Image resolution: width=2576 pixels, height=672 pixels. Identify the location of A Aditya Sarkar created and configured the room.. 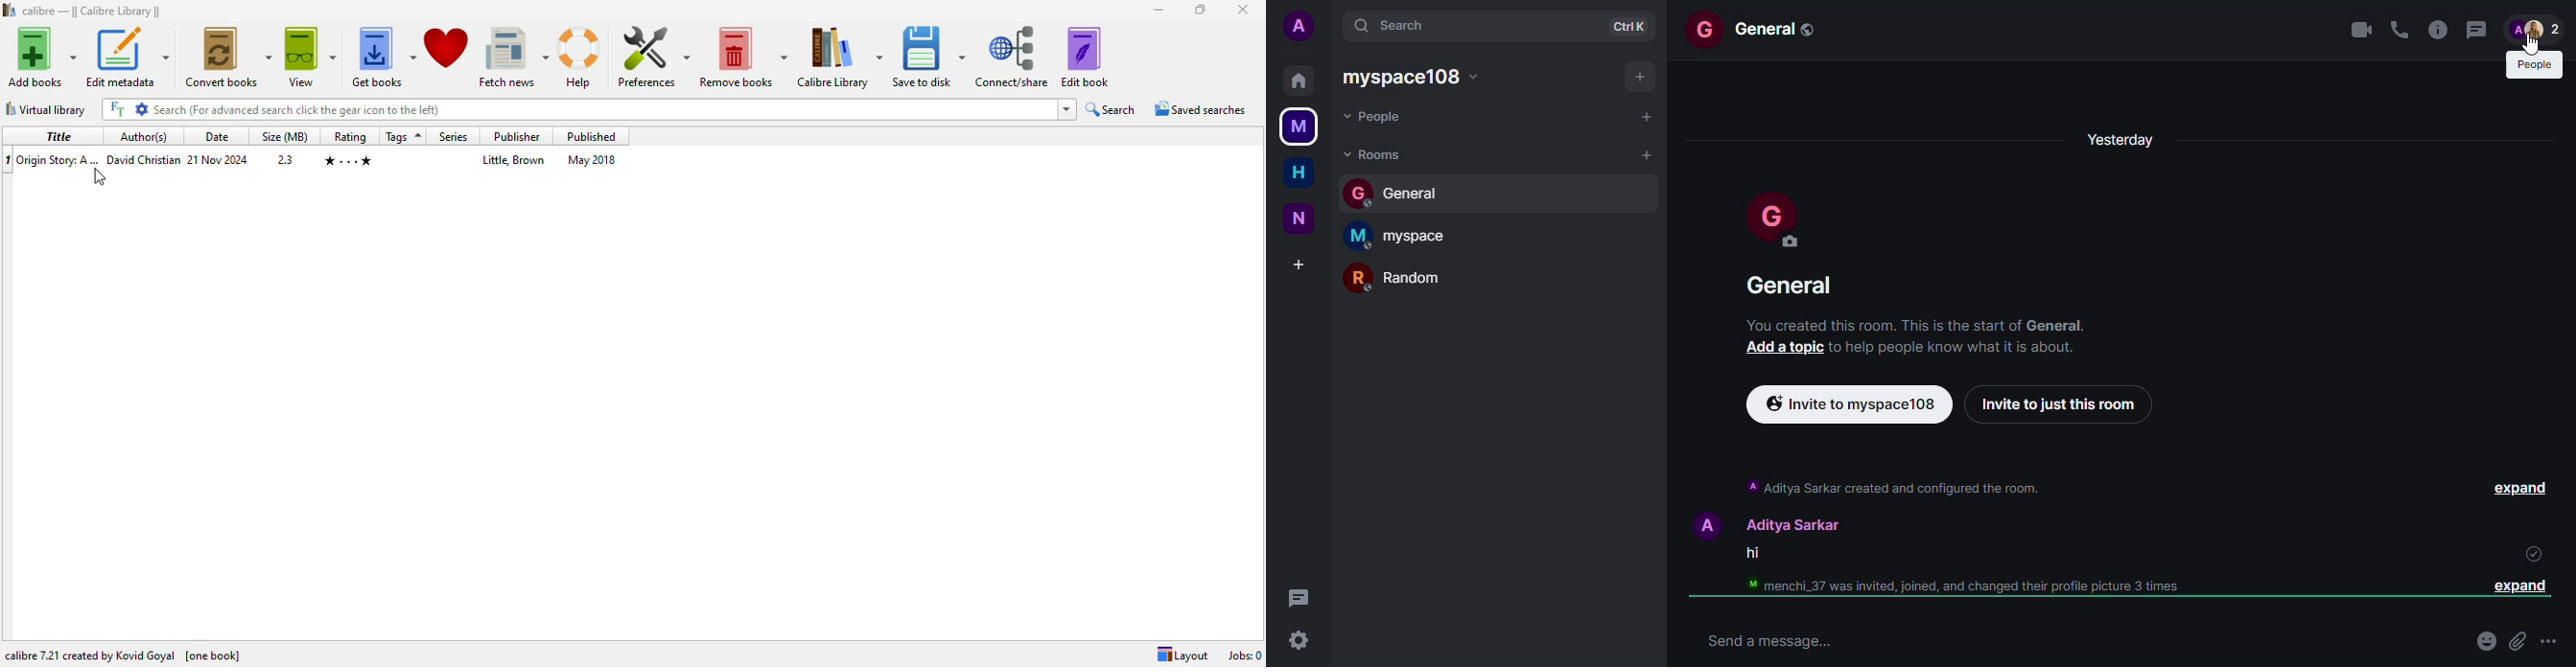
(1902, 486).